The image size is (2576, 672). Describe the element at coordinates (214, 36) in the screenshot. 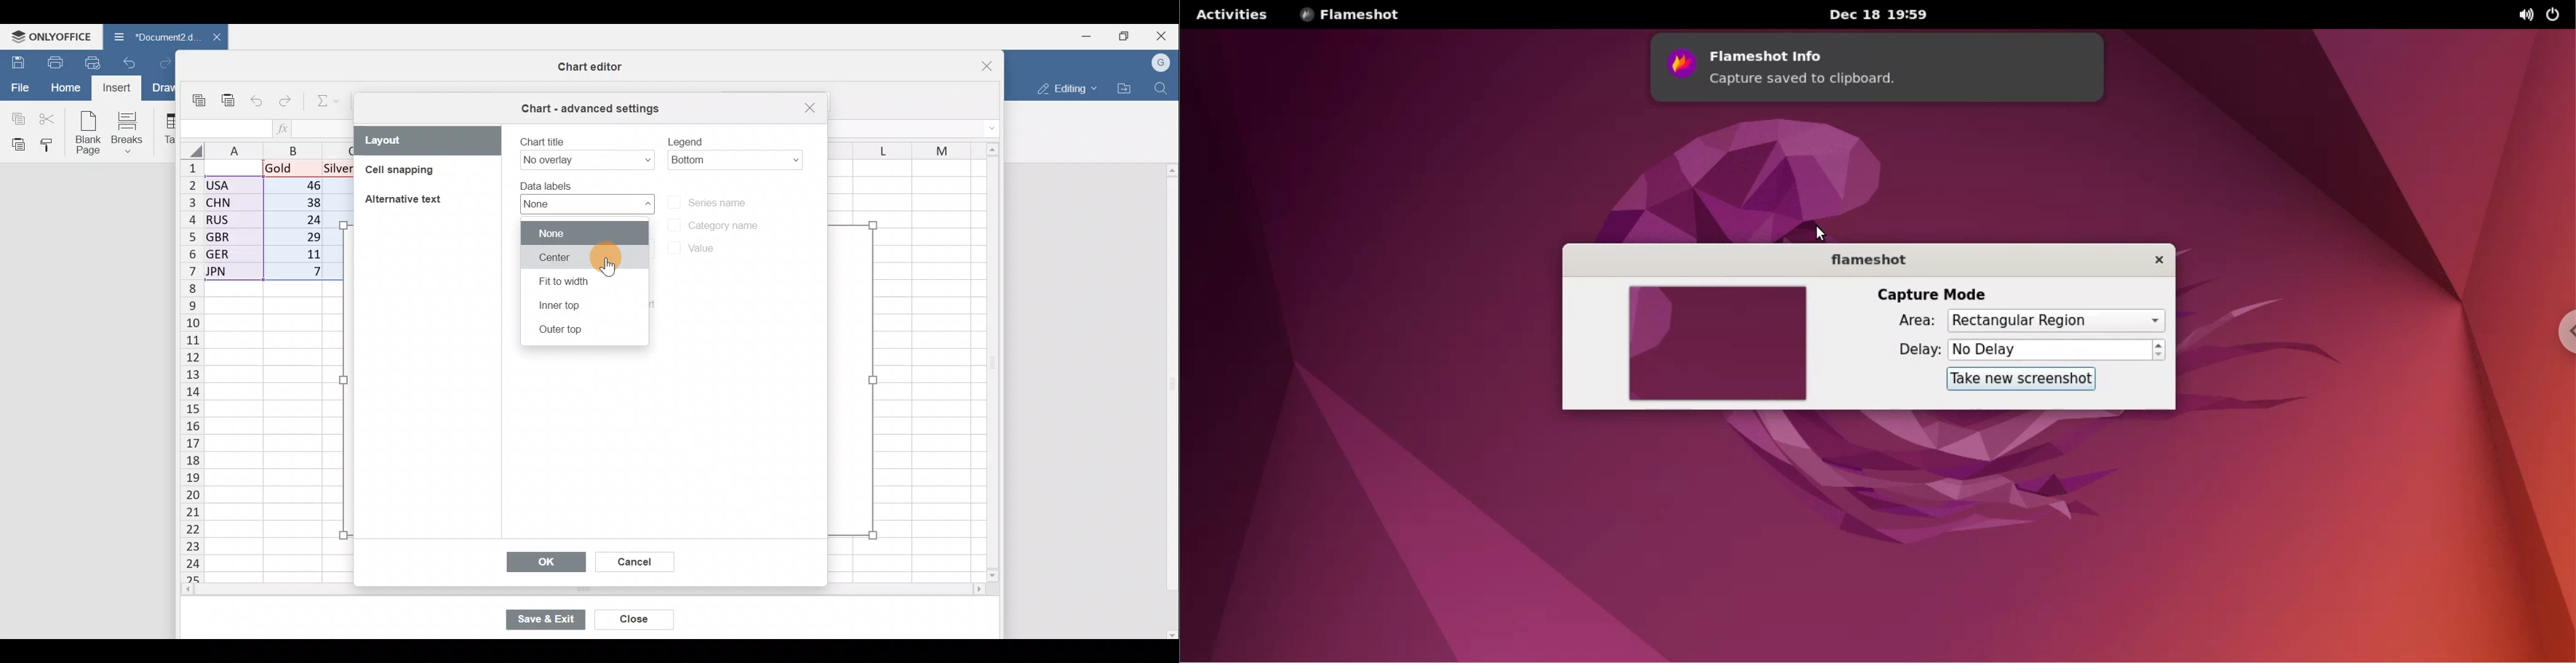

I see `Close document` at that location.